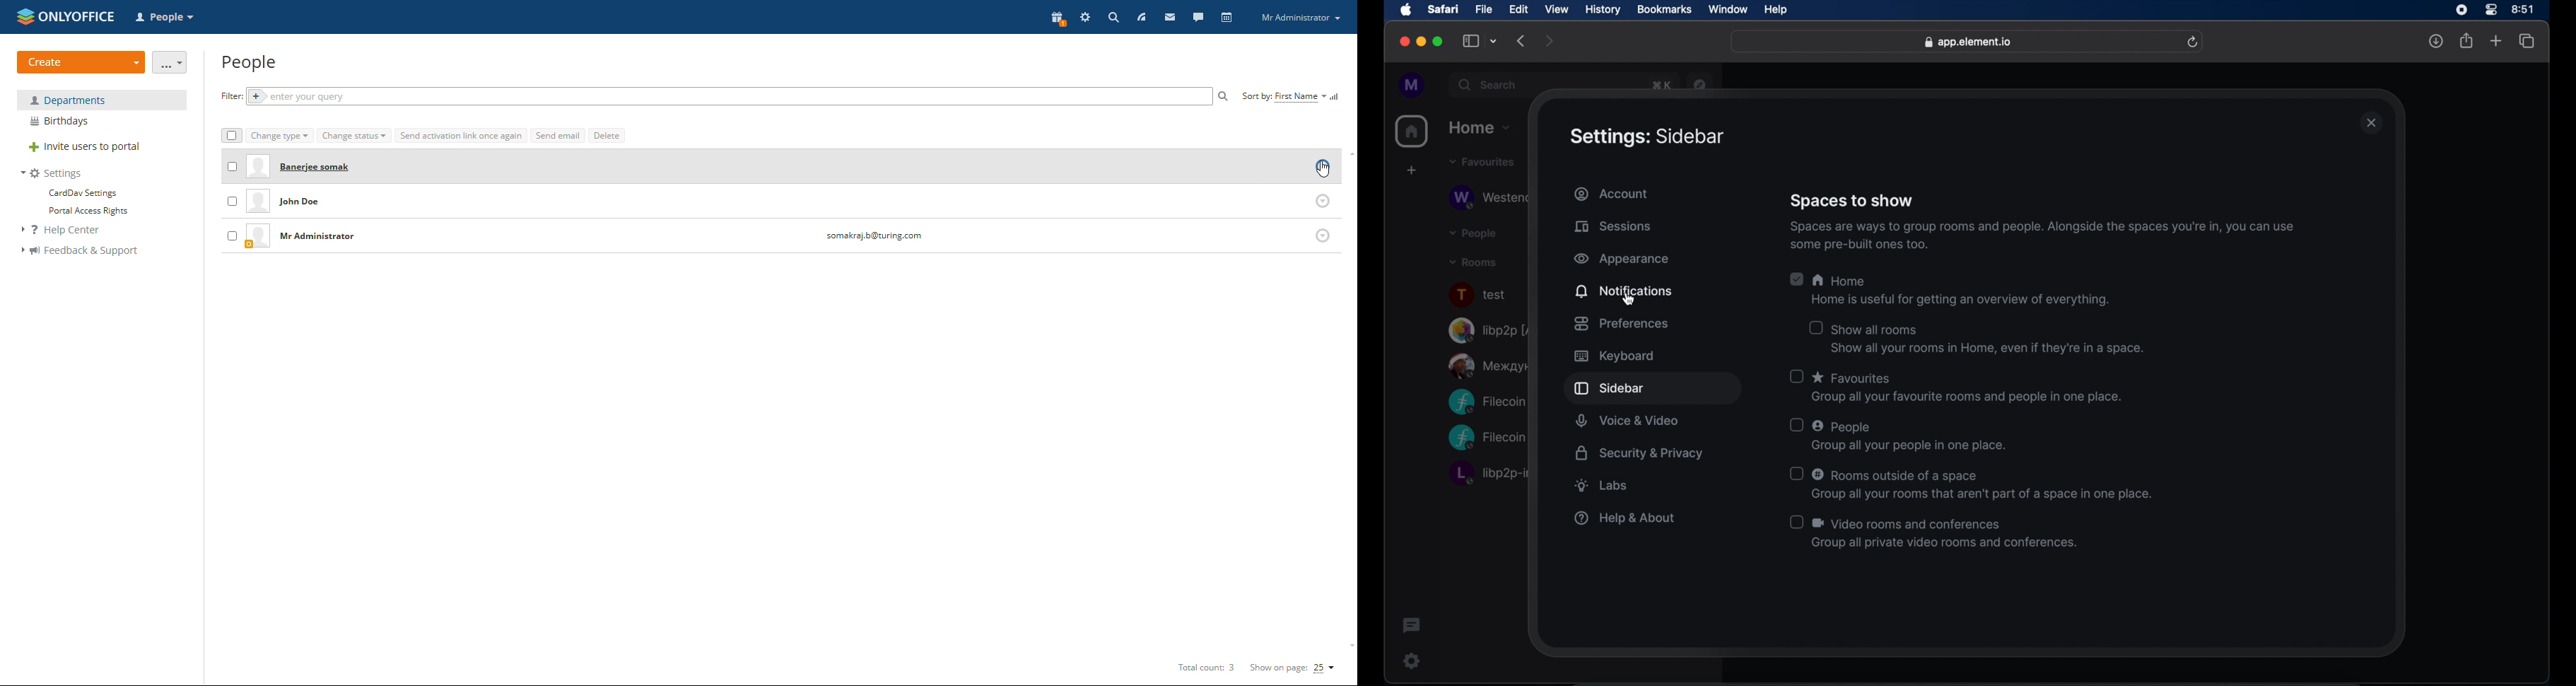 Image resolution: width=2576 pixels, height=700 pixels. I want to click on text, so click(1475, 295).